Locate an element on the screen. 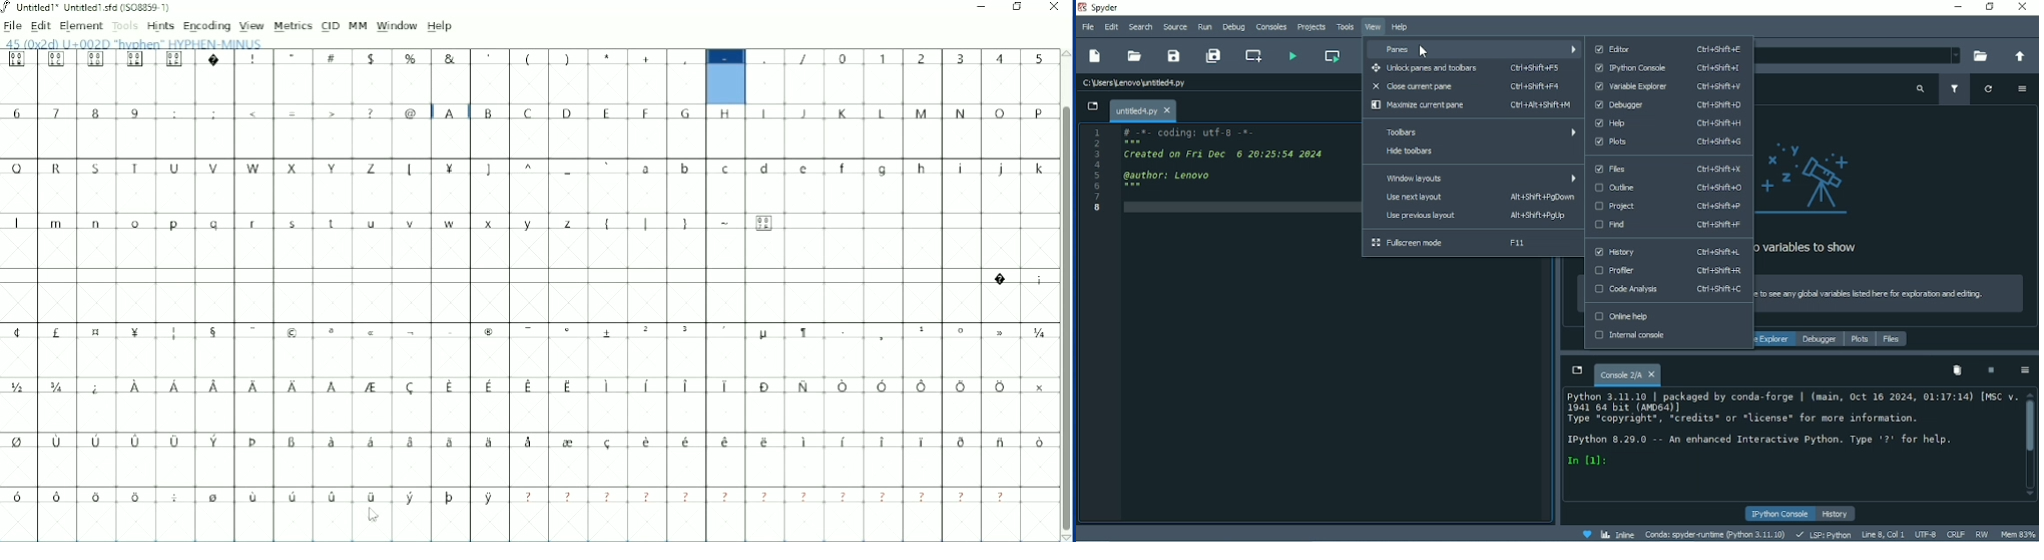 This screenshot has height=560, width=2044. Tools is located at coordinates (1345, 26).